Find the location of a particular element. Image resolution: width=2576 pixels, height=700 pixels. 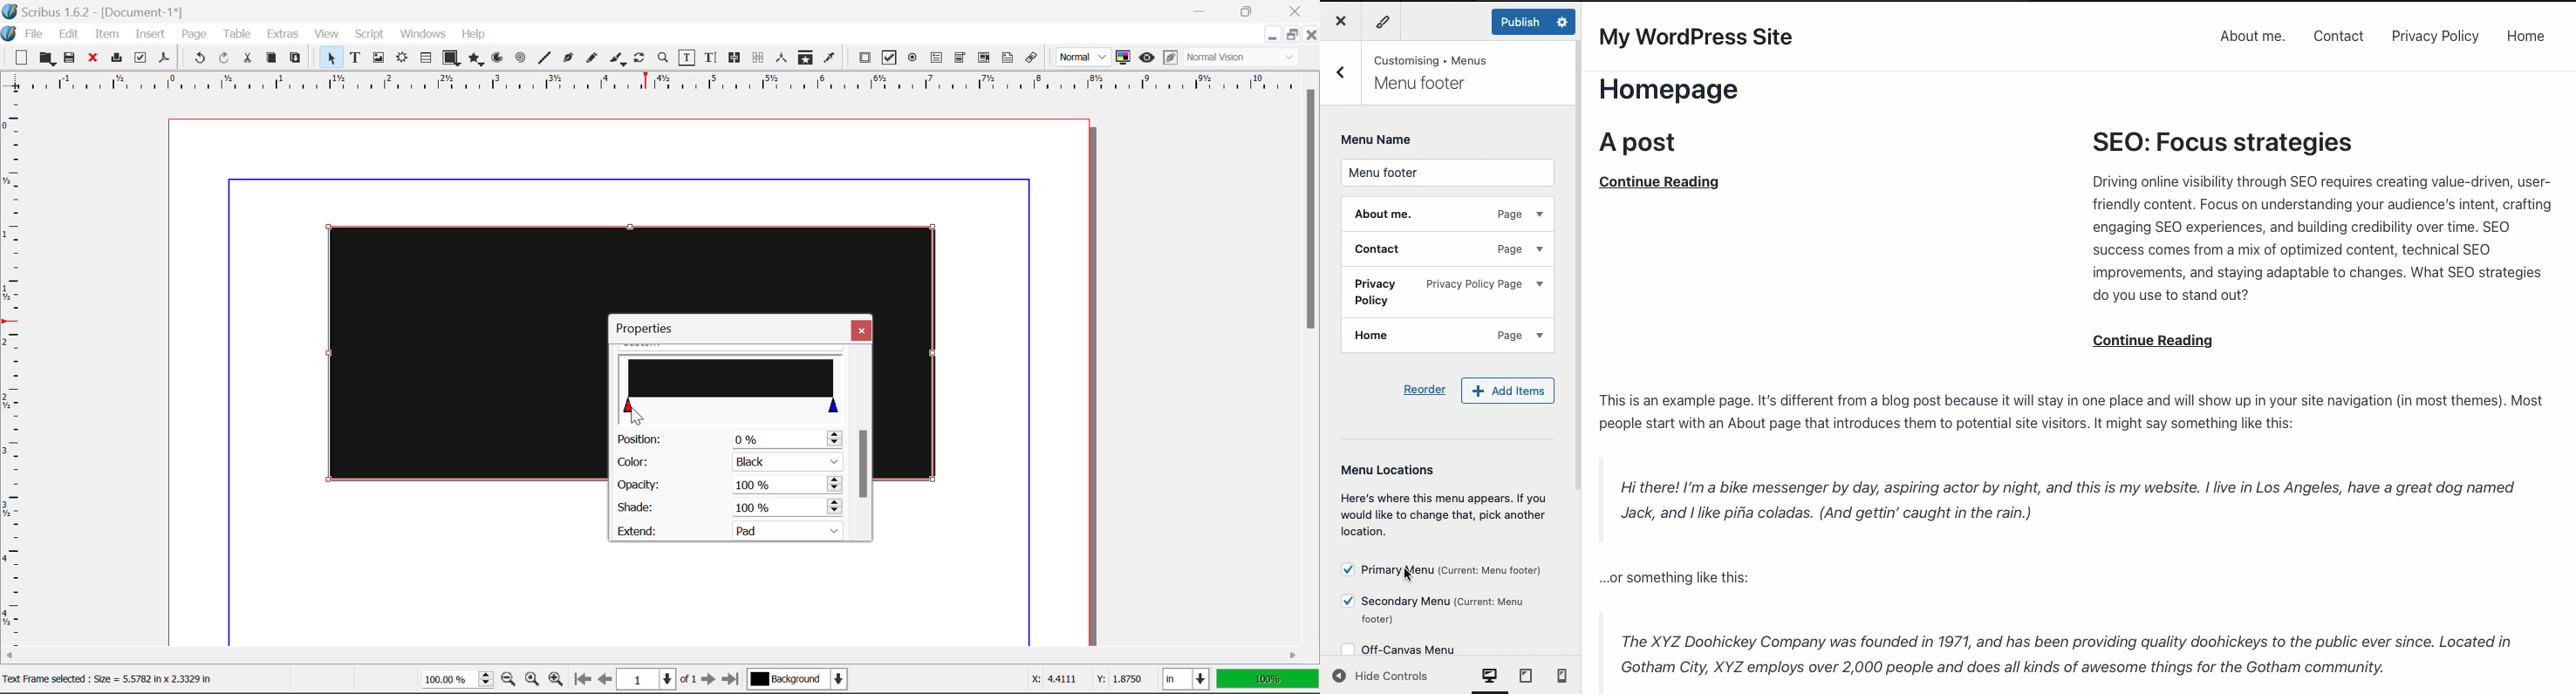

Discard is located at coordinates (92, 59).